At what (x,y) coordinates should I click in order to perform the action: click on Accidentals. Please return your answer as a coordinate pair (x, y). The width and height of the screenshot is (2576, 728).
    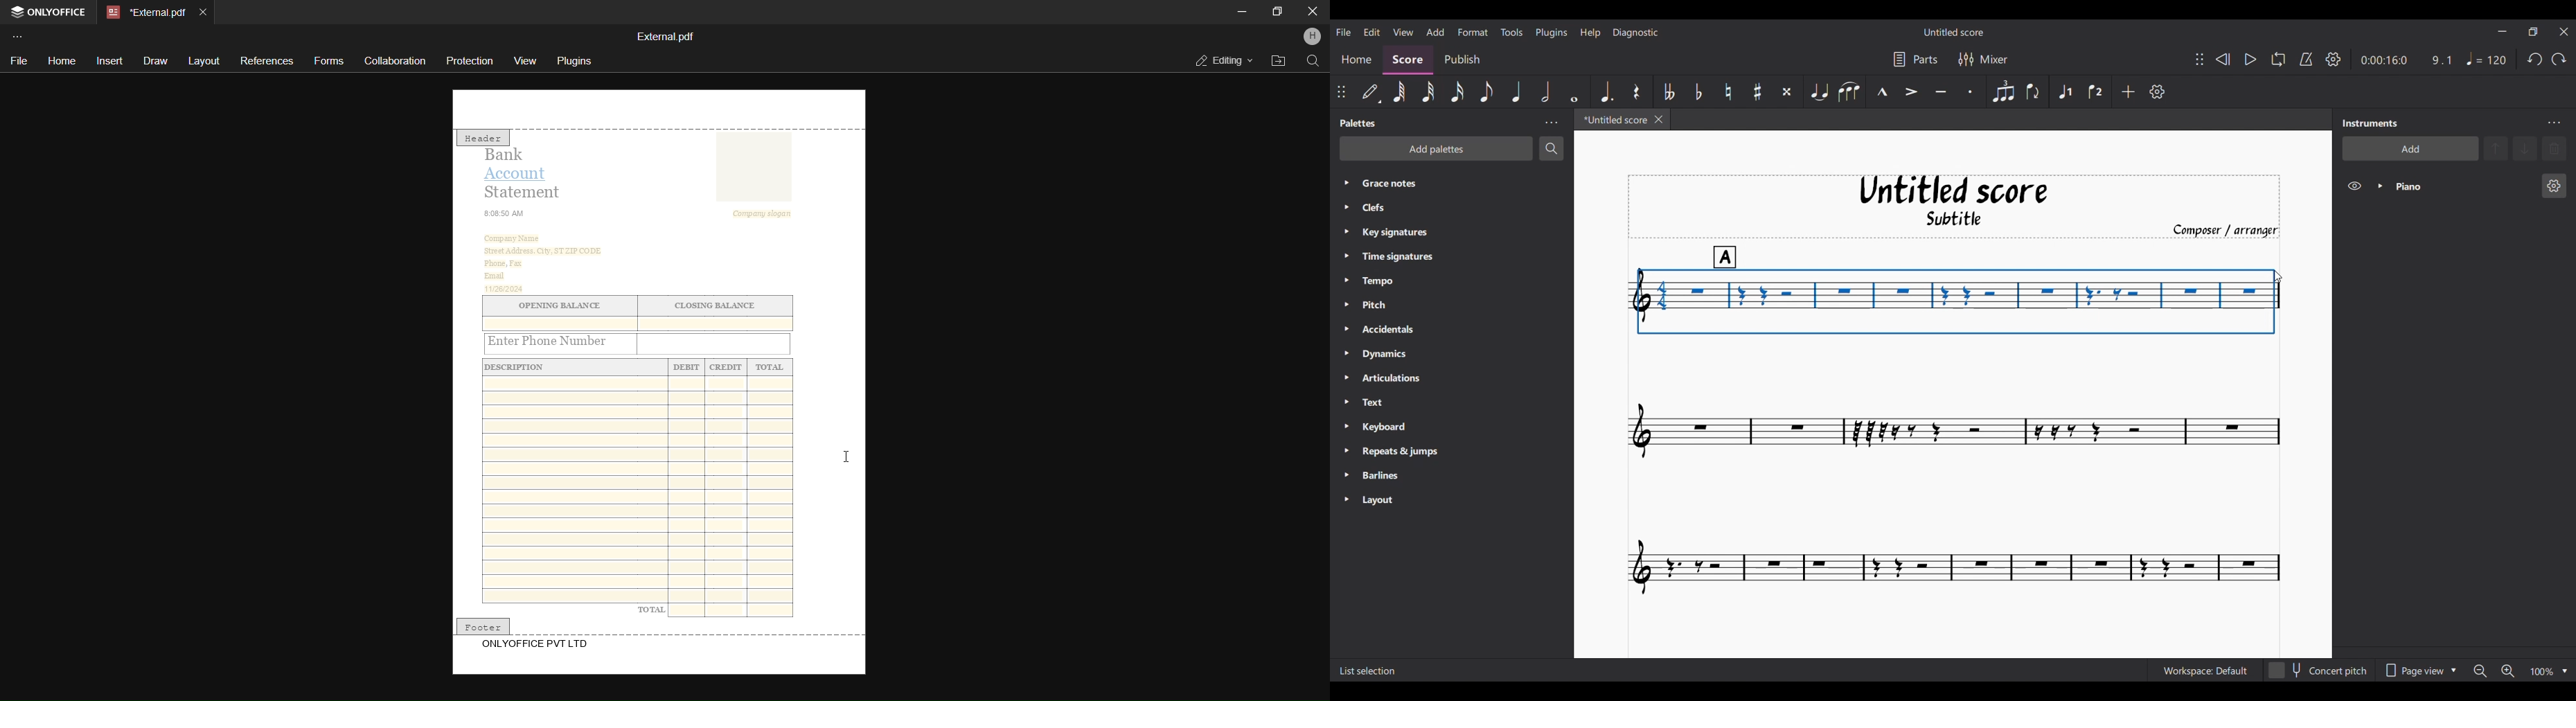
    Looking at the image, I should click on (1407, 330).